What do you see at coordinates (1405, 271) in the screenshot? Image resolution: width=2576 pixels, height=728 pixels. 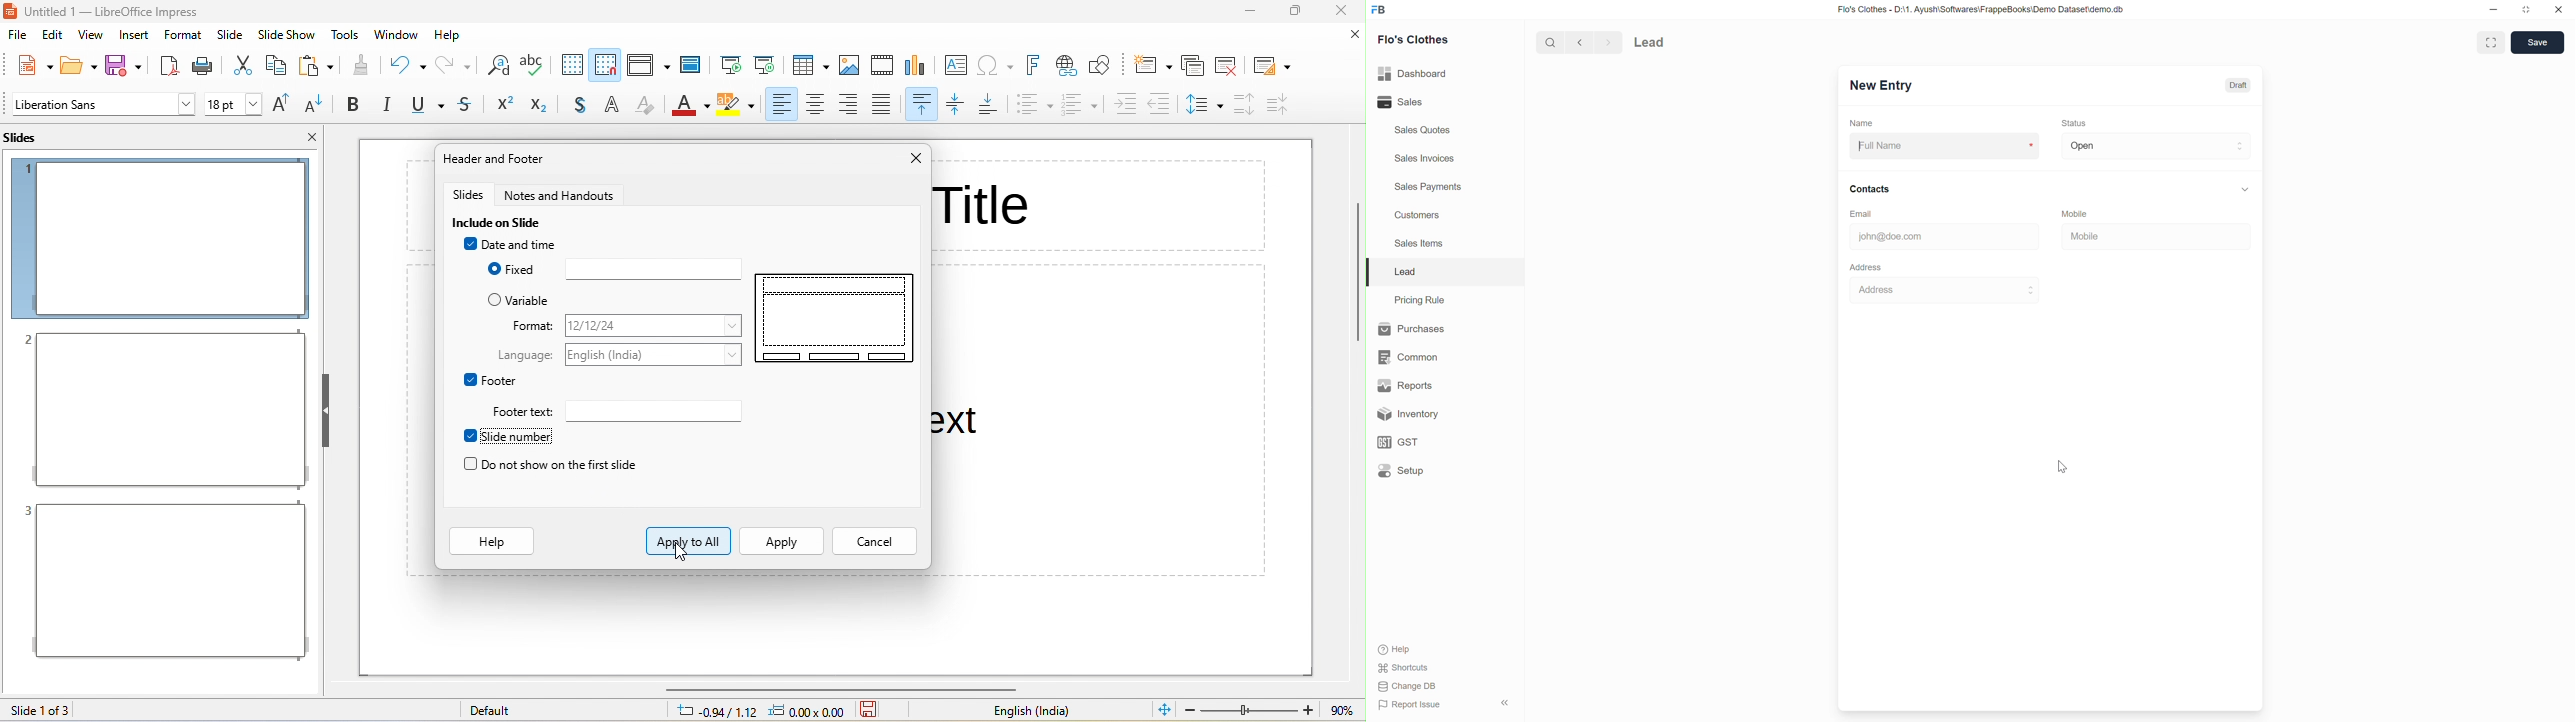 I see `Lead` at bounding box center [1405, 271].